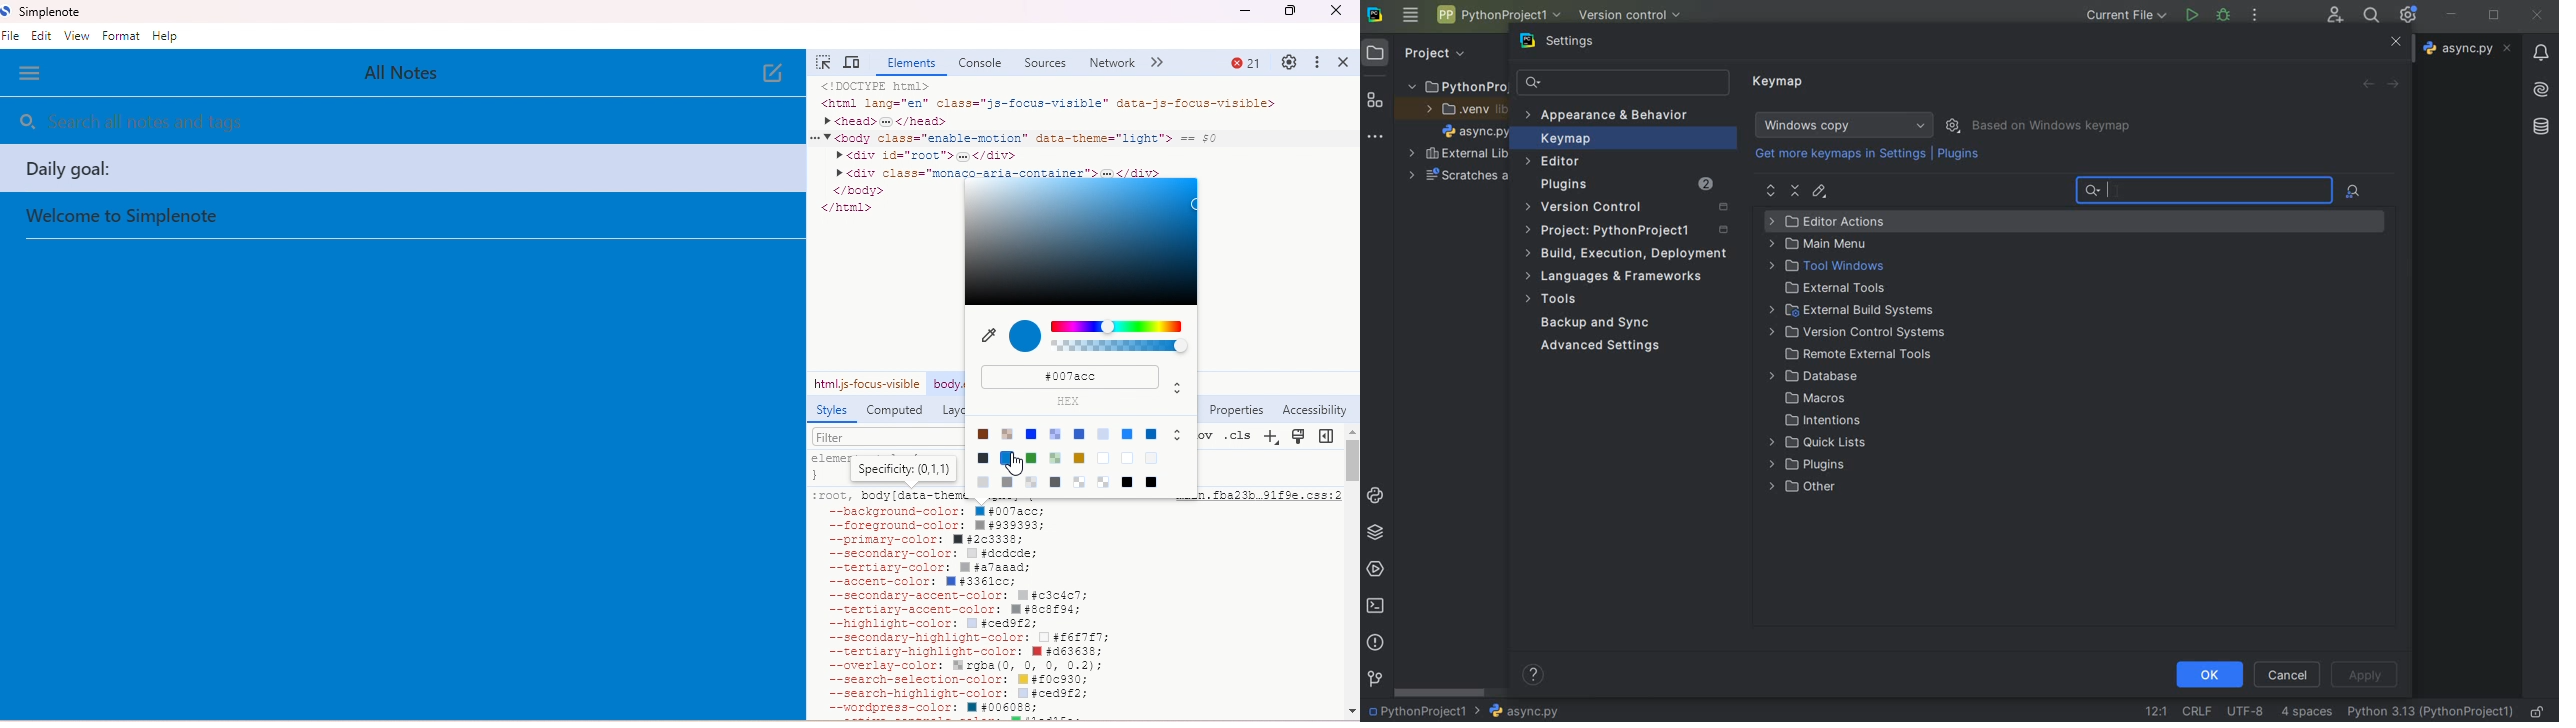 The width and height of the screenshot is (2576, 728). Describe the element at coordinates (1314, 411) in the screenshot. I see `acessibility` at that location.